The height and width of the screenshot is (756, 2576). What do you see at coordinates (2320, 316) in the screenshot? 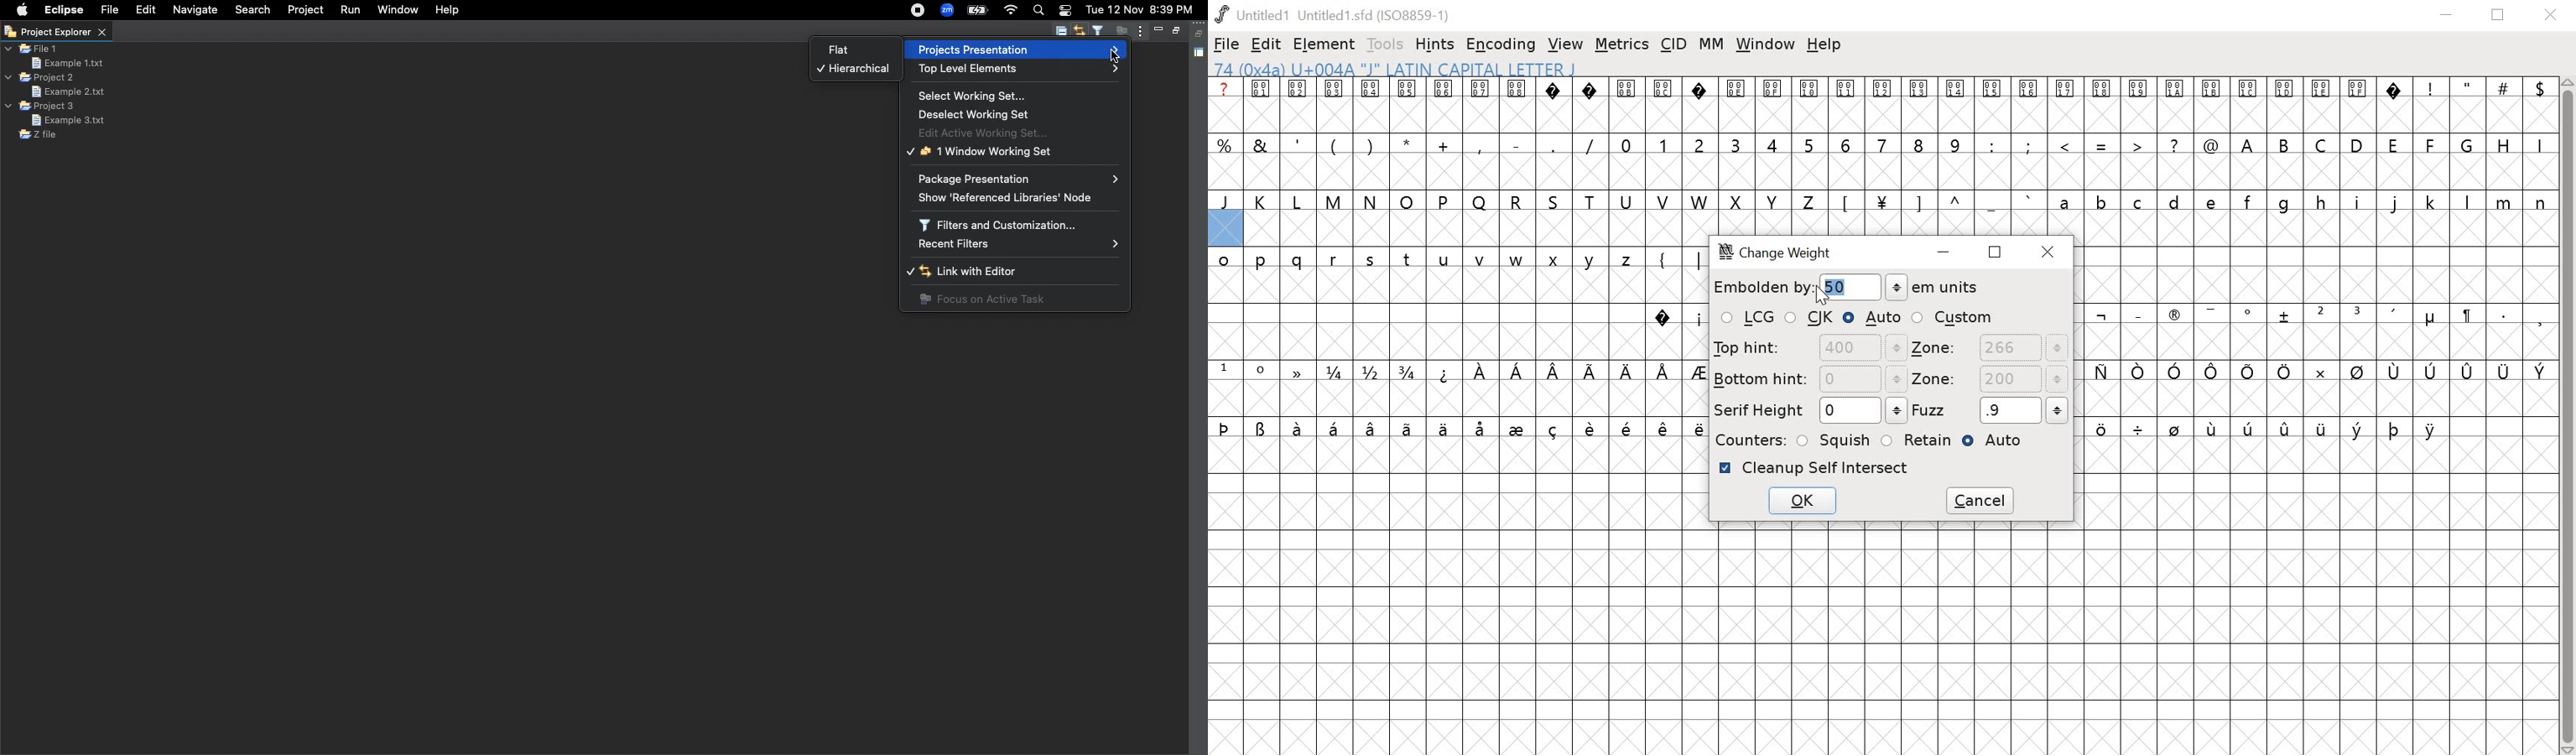
I see `symbols` at bounding box center [2320, 316].